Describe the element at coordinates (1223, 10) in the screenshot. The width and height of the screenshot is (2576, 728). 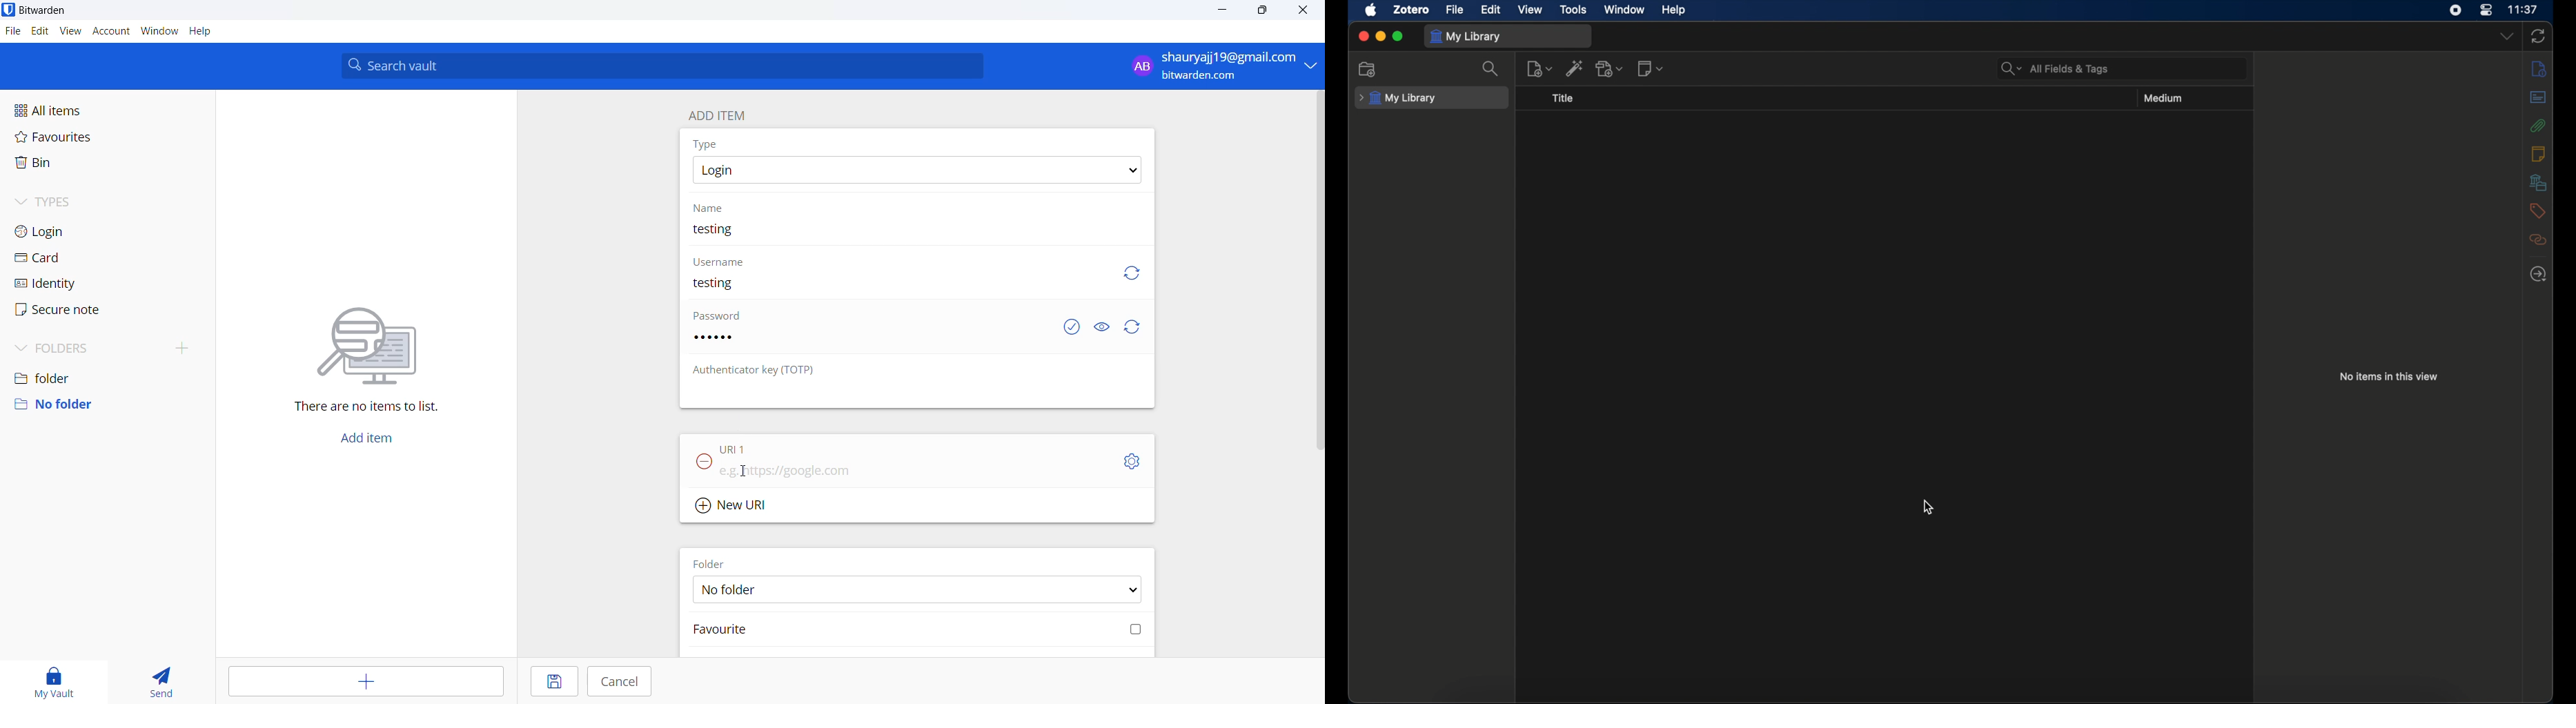
I see `minimize` at that location.